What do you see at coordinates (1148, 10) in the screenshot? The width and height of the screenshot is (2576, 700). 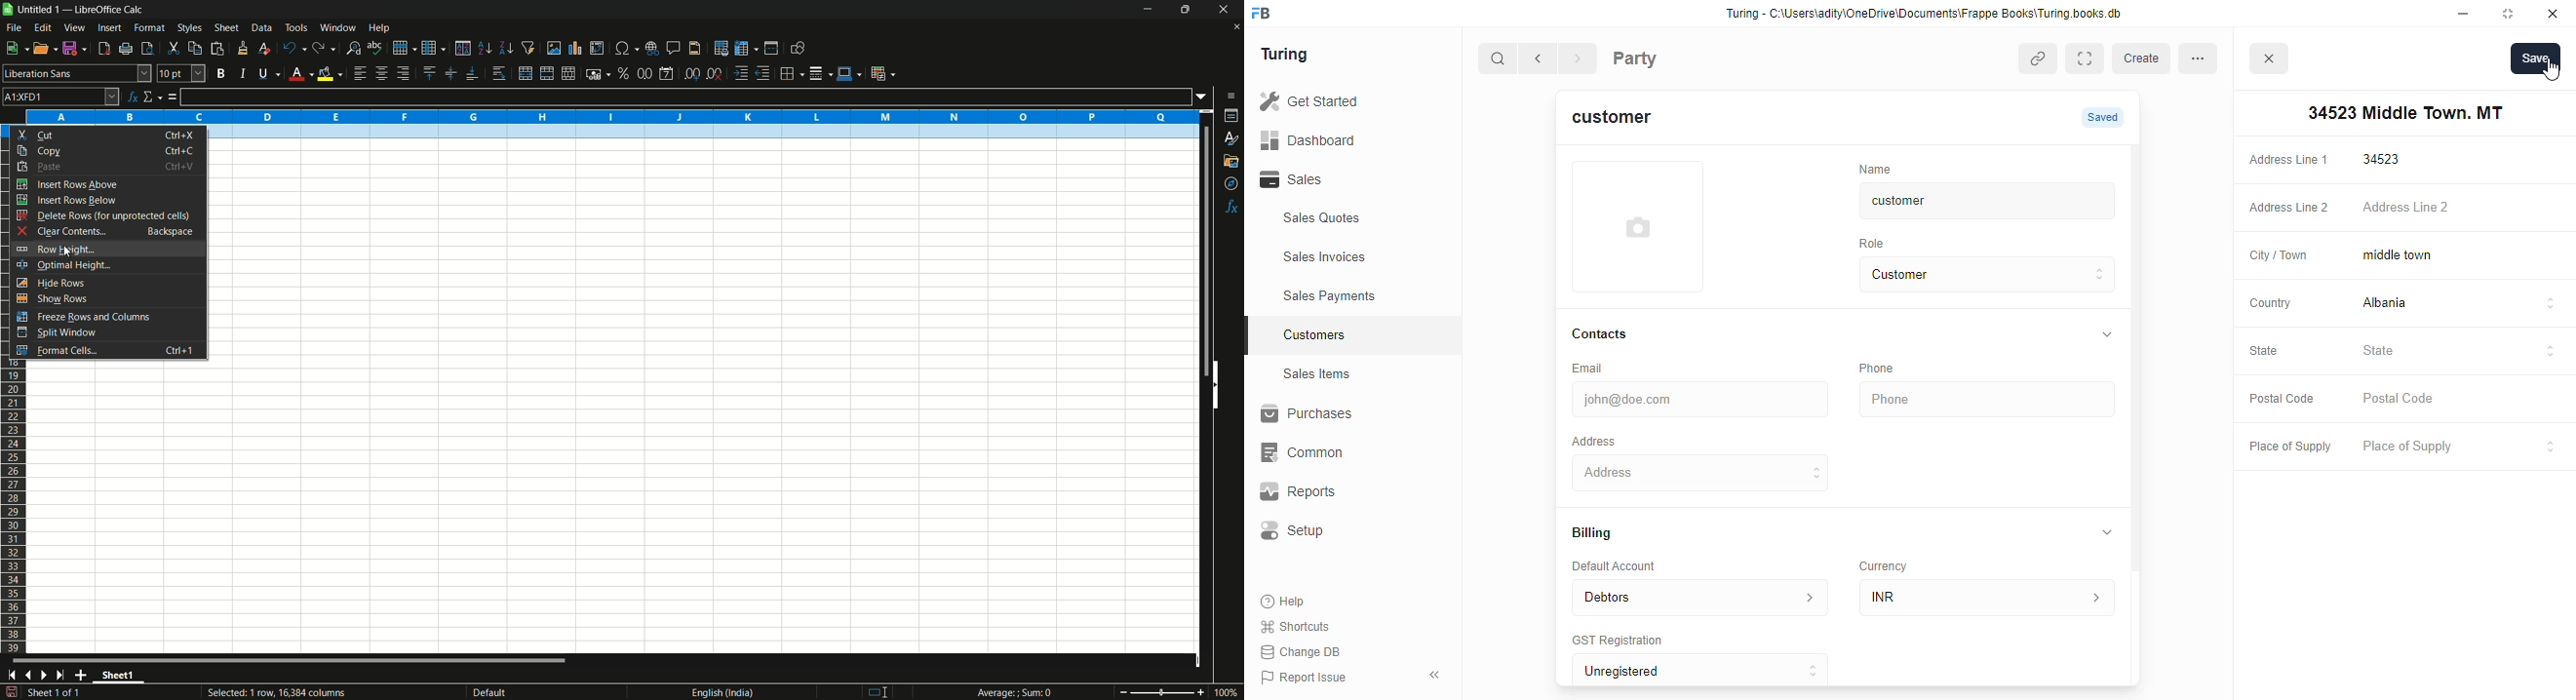 I see `minimize` at bounding box center [1148, 10].